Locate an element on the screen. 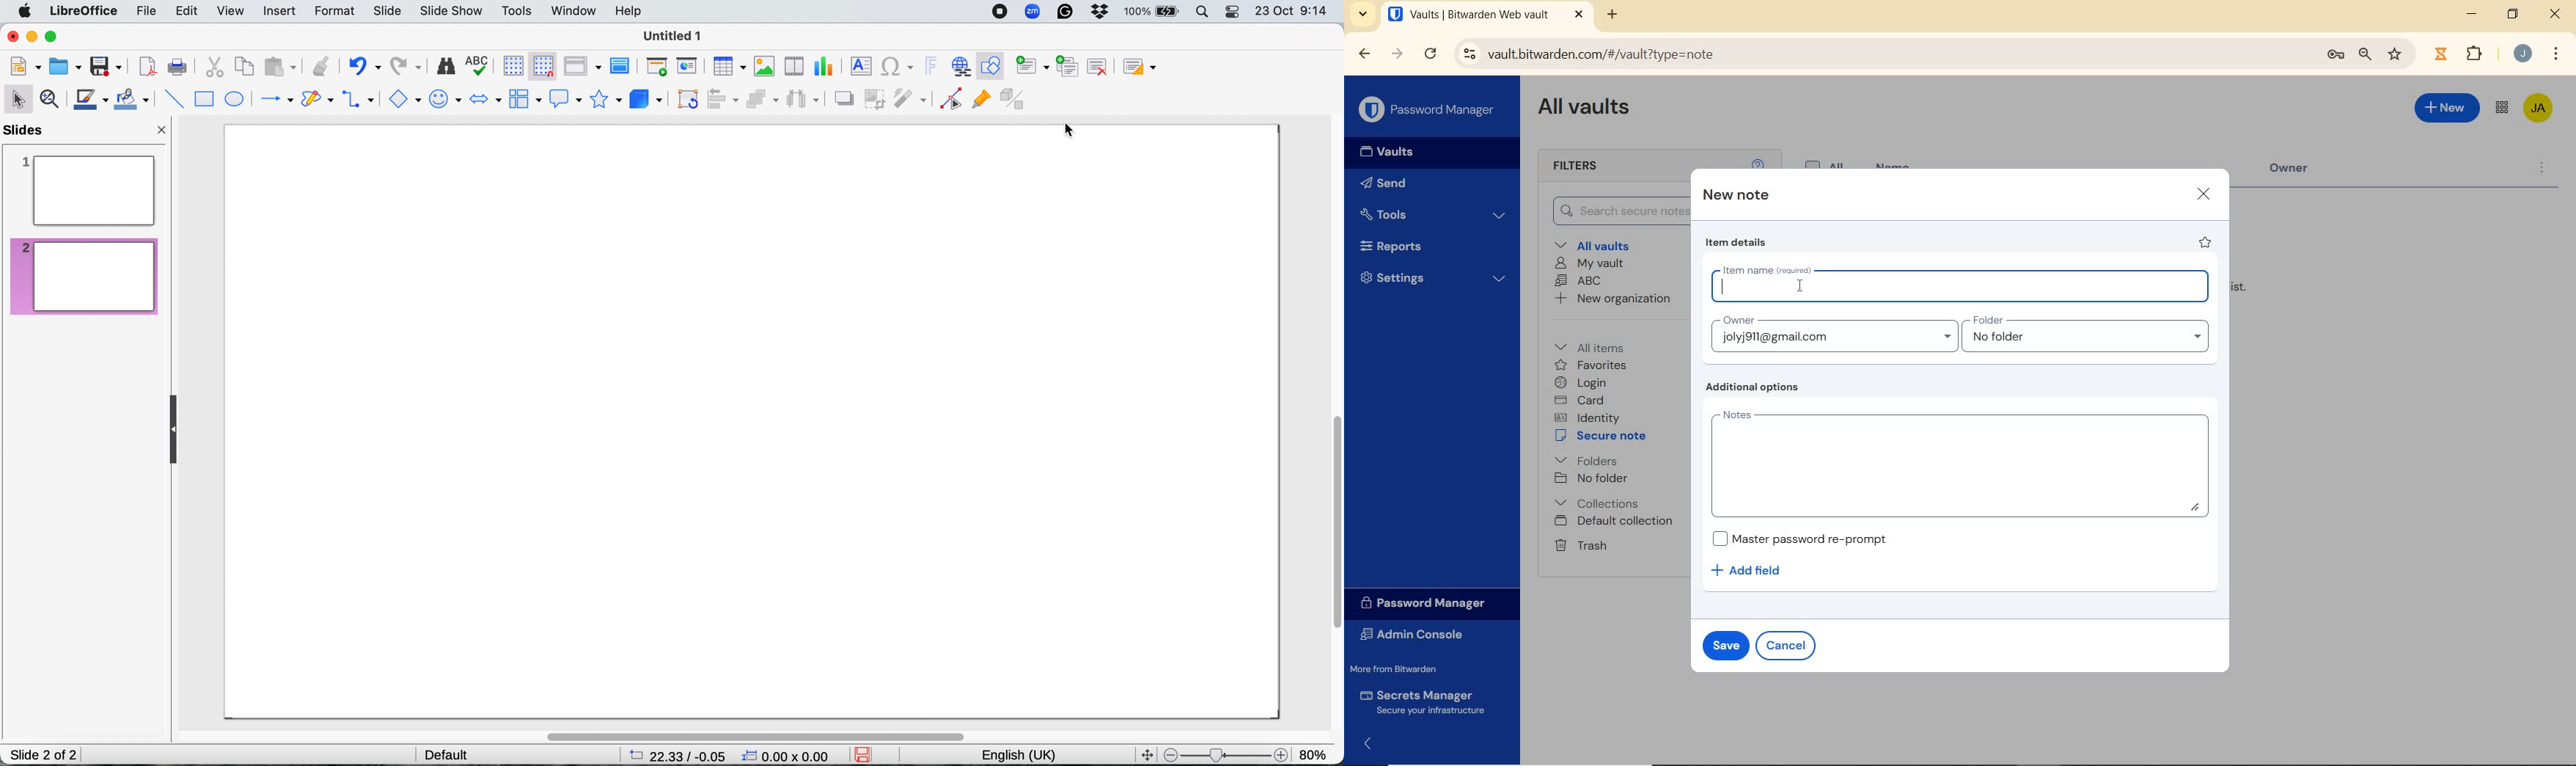  insert chart is located at coordinates (822, 67).